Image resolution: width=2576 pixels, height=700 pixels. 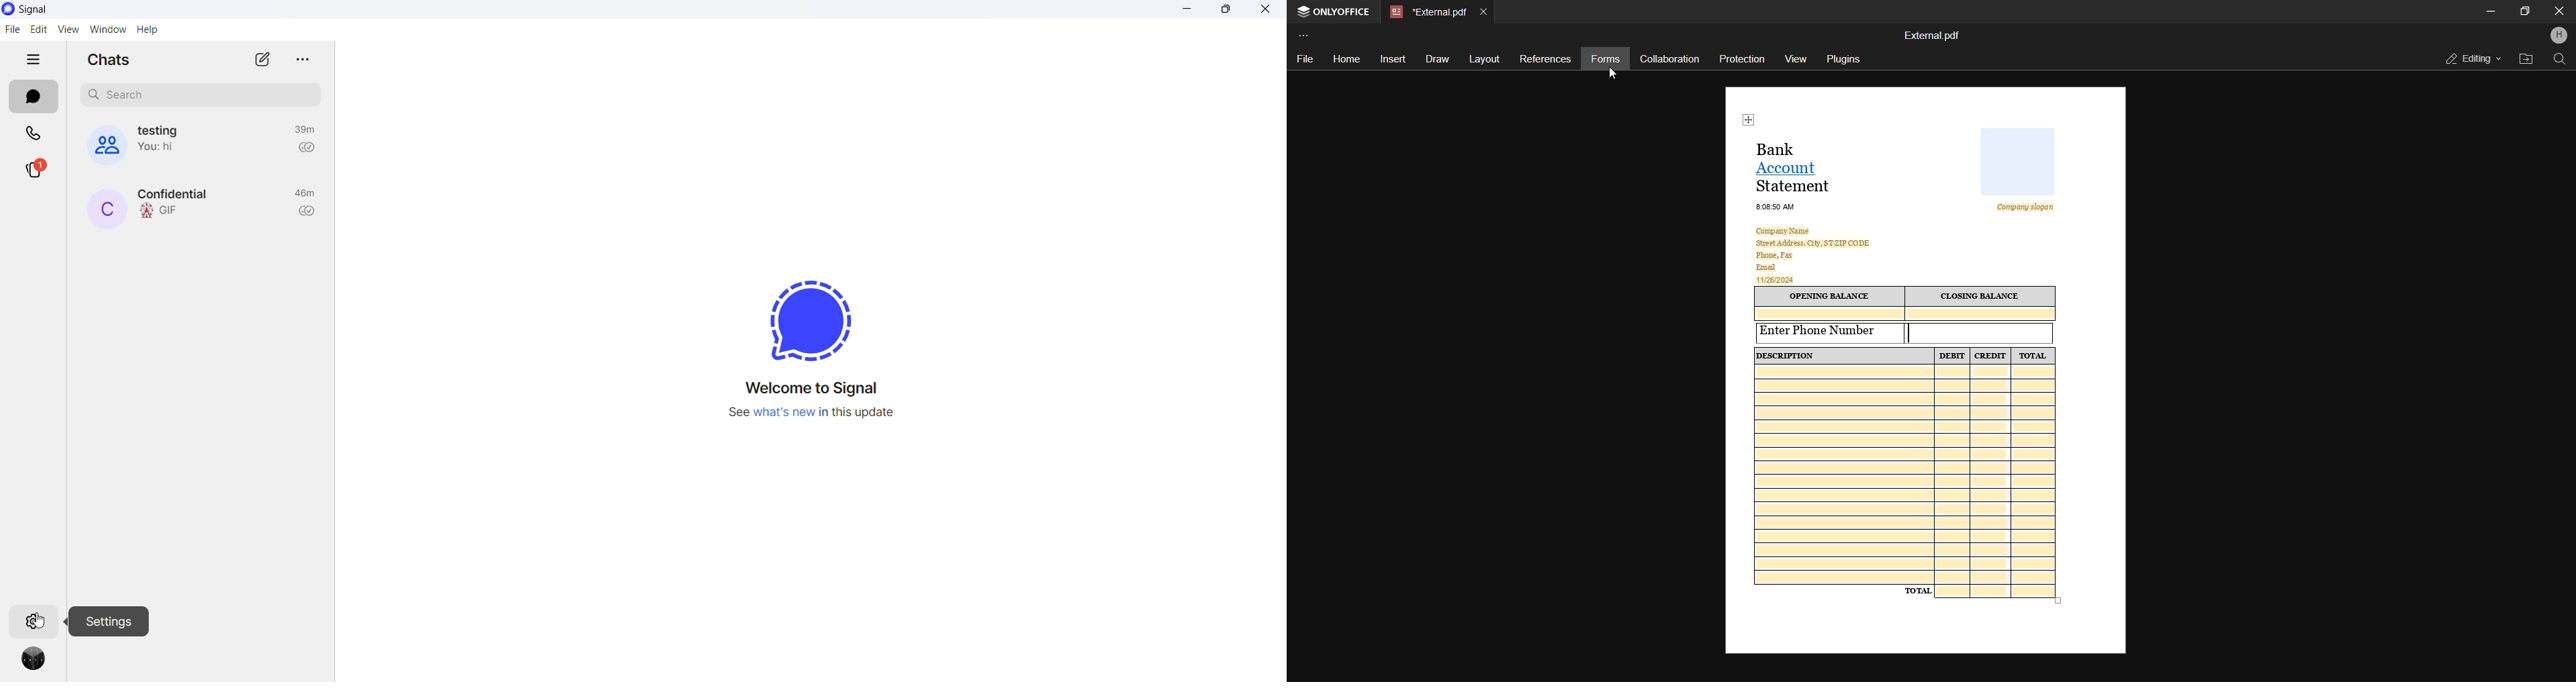 I want to click on layout, so click(x=1483, y=58).